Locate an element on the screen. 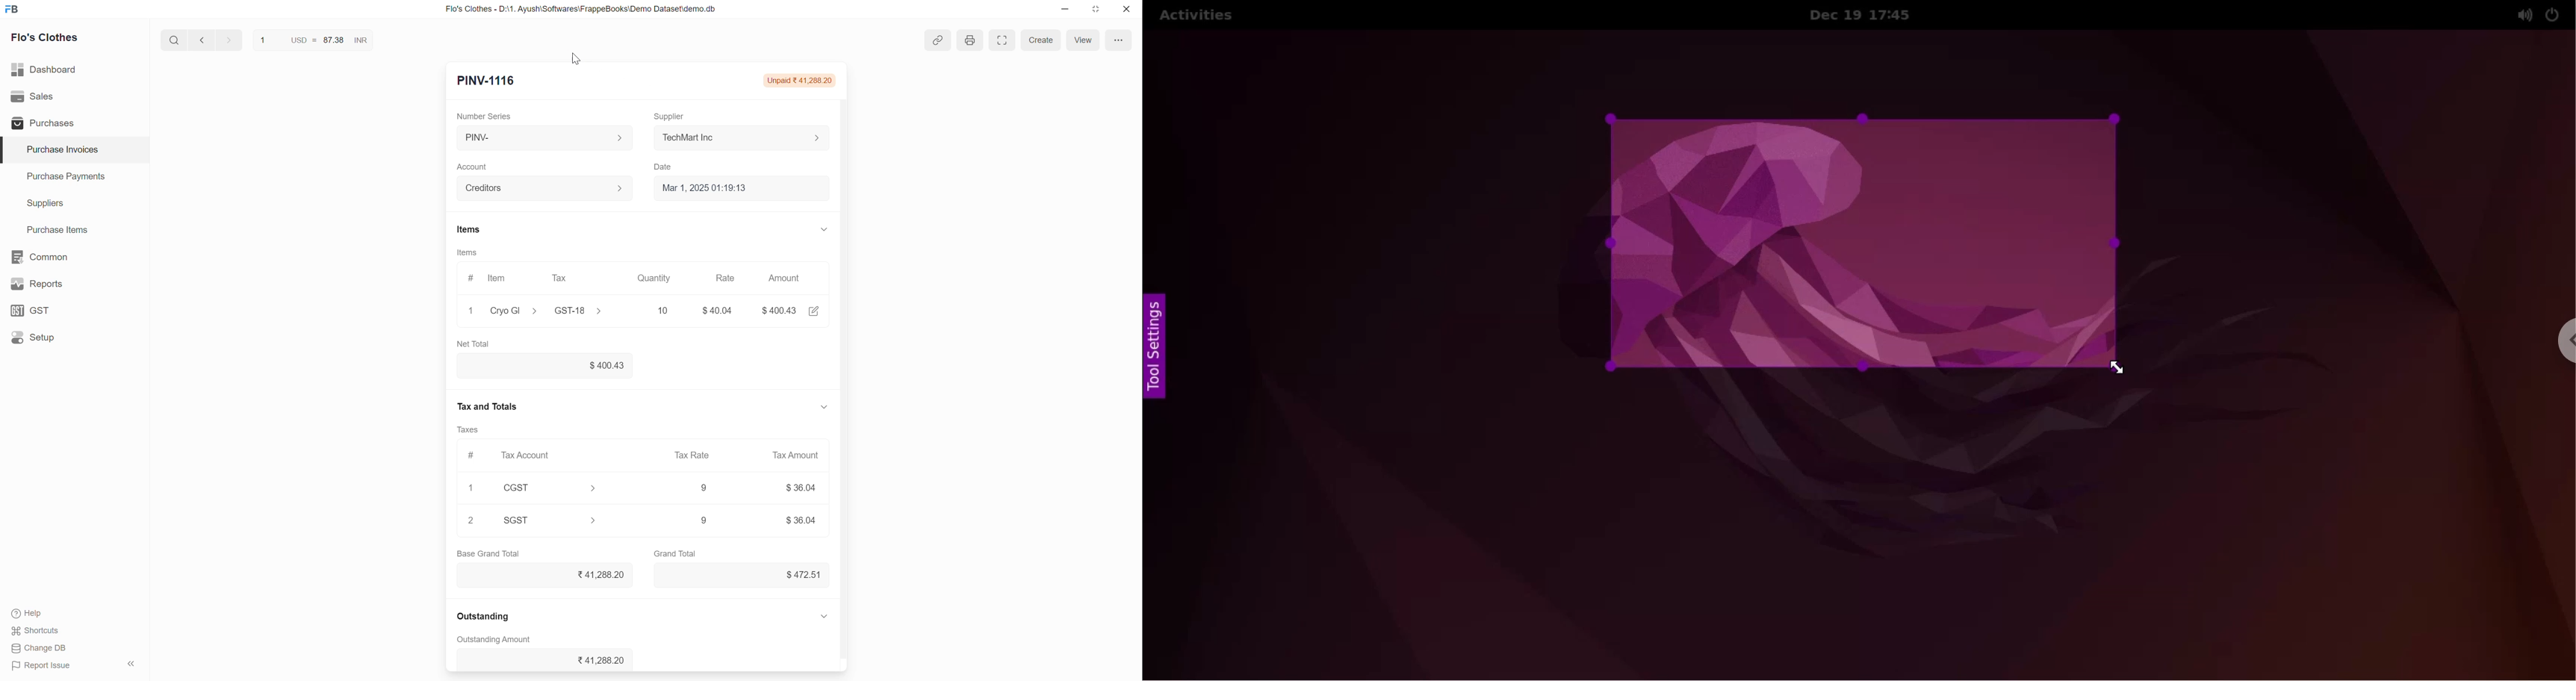 This screenshot has width=2576, height=700. Base Grand Total is located at coordinates (495, 555).